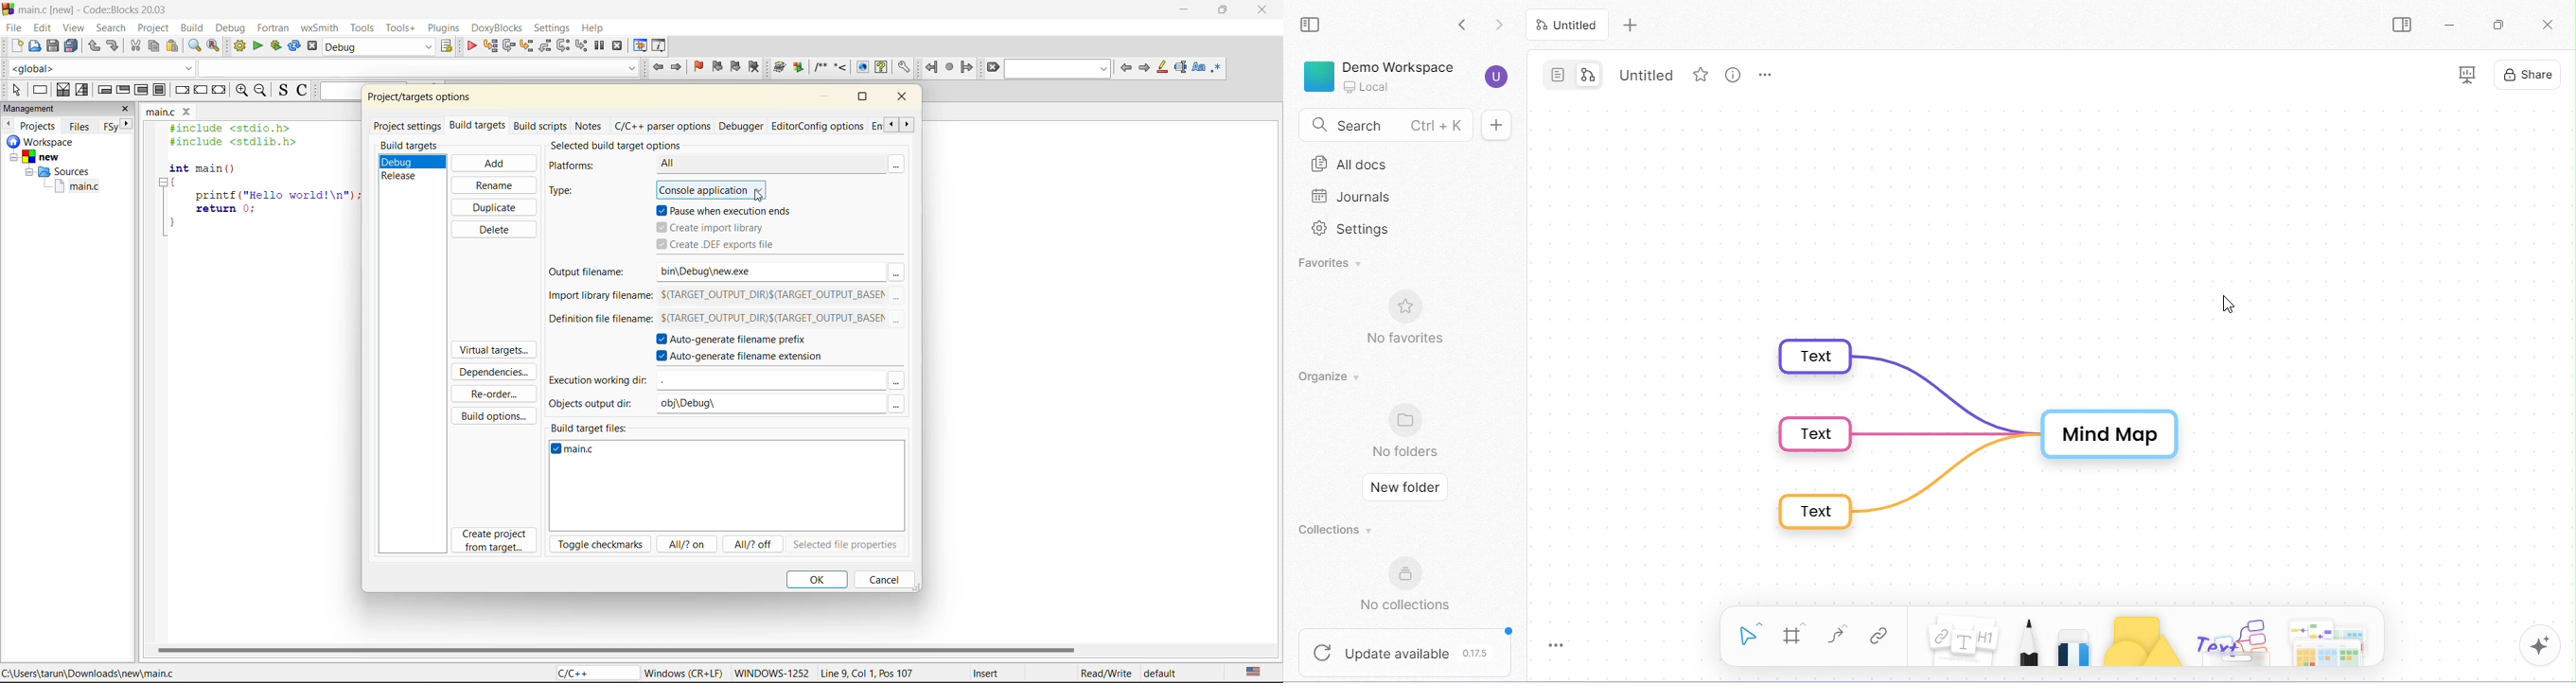 This screenshot has width=2576, height=700. Describe the element at coordinates (1144, 70) in the screenshot. I see `next` at that location.